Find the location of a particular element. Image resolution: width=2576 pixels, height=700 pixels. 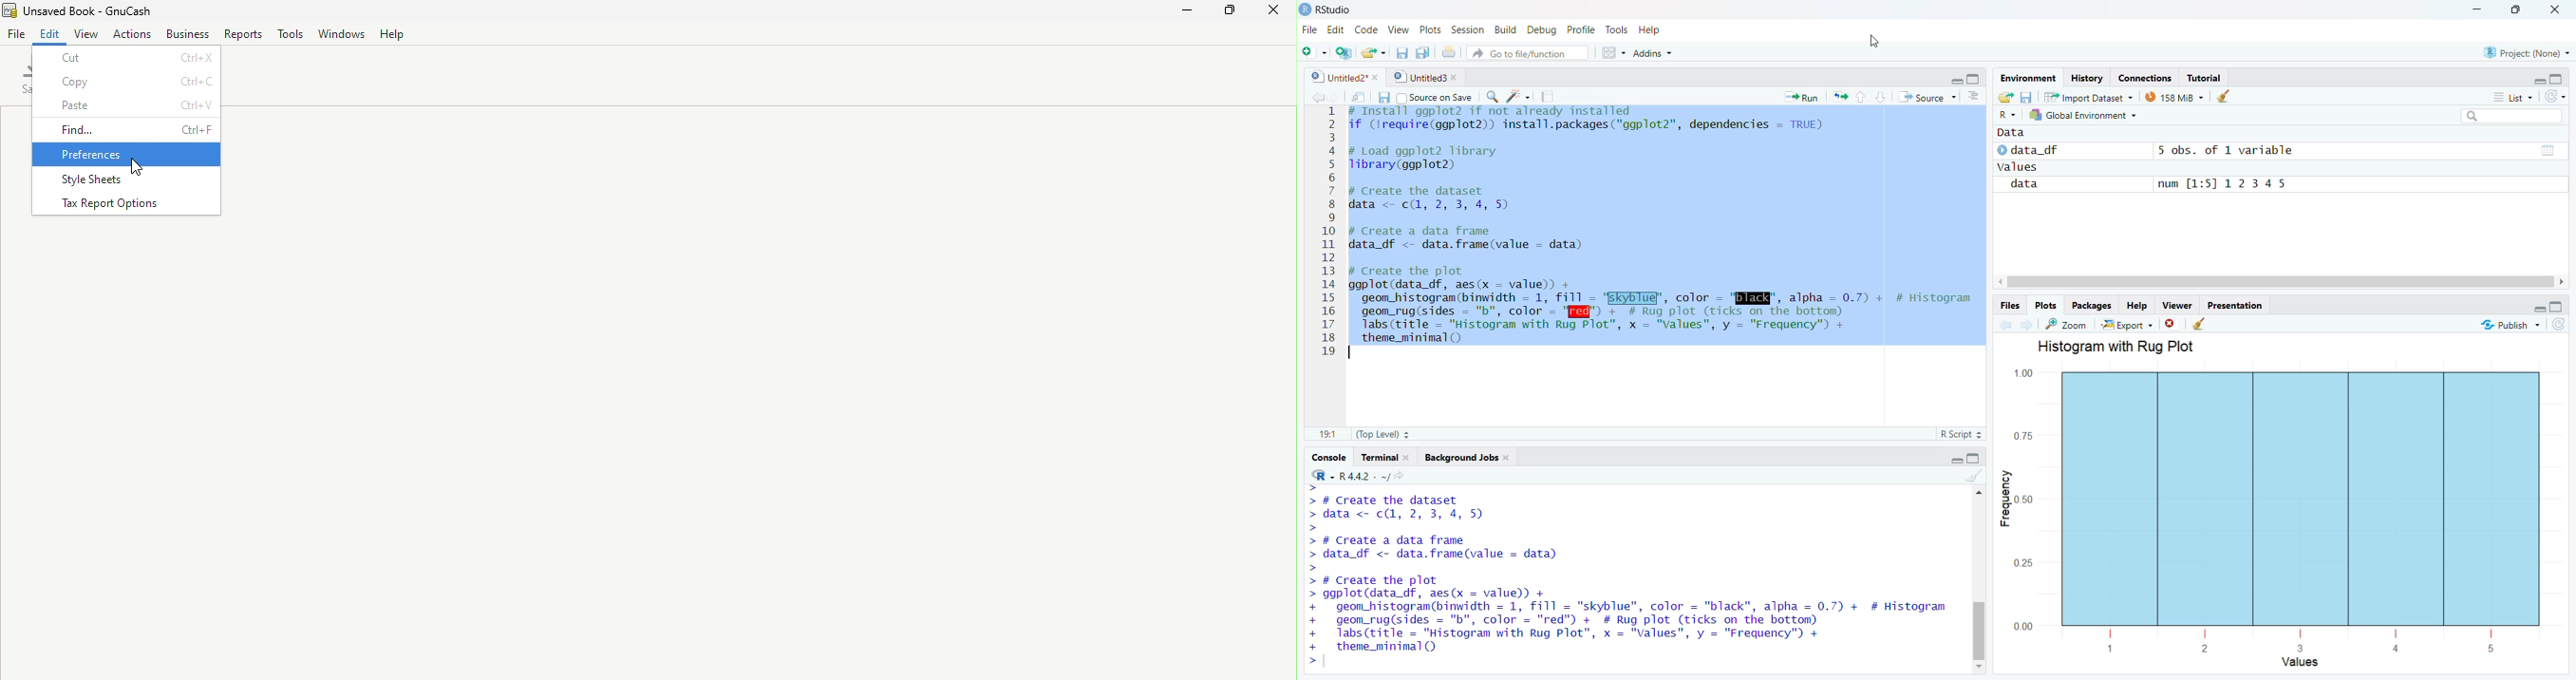

~~ values is located at coordinates (2115, 167).